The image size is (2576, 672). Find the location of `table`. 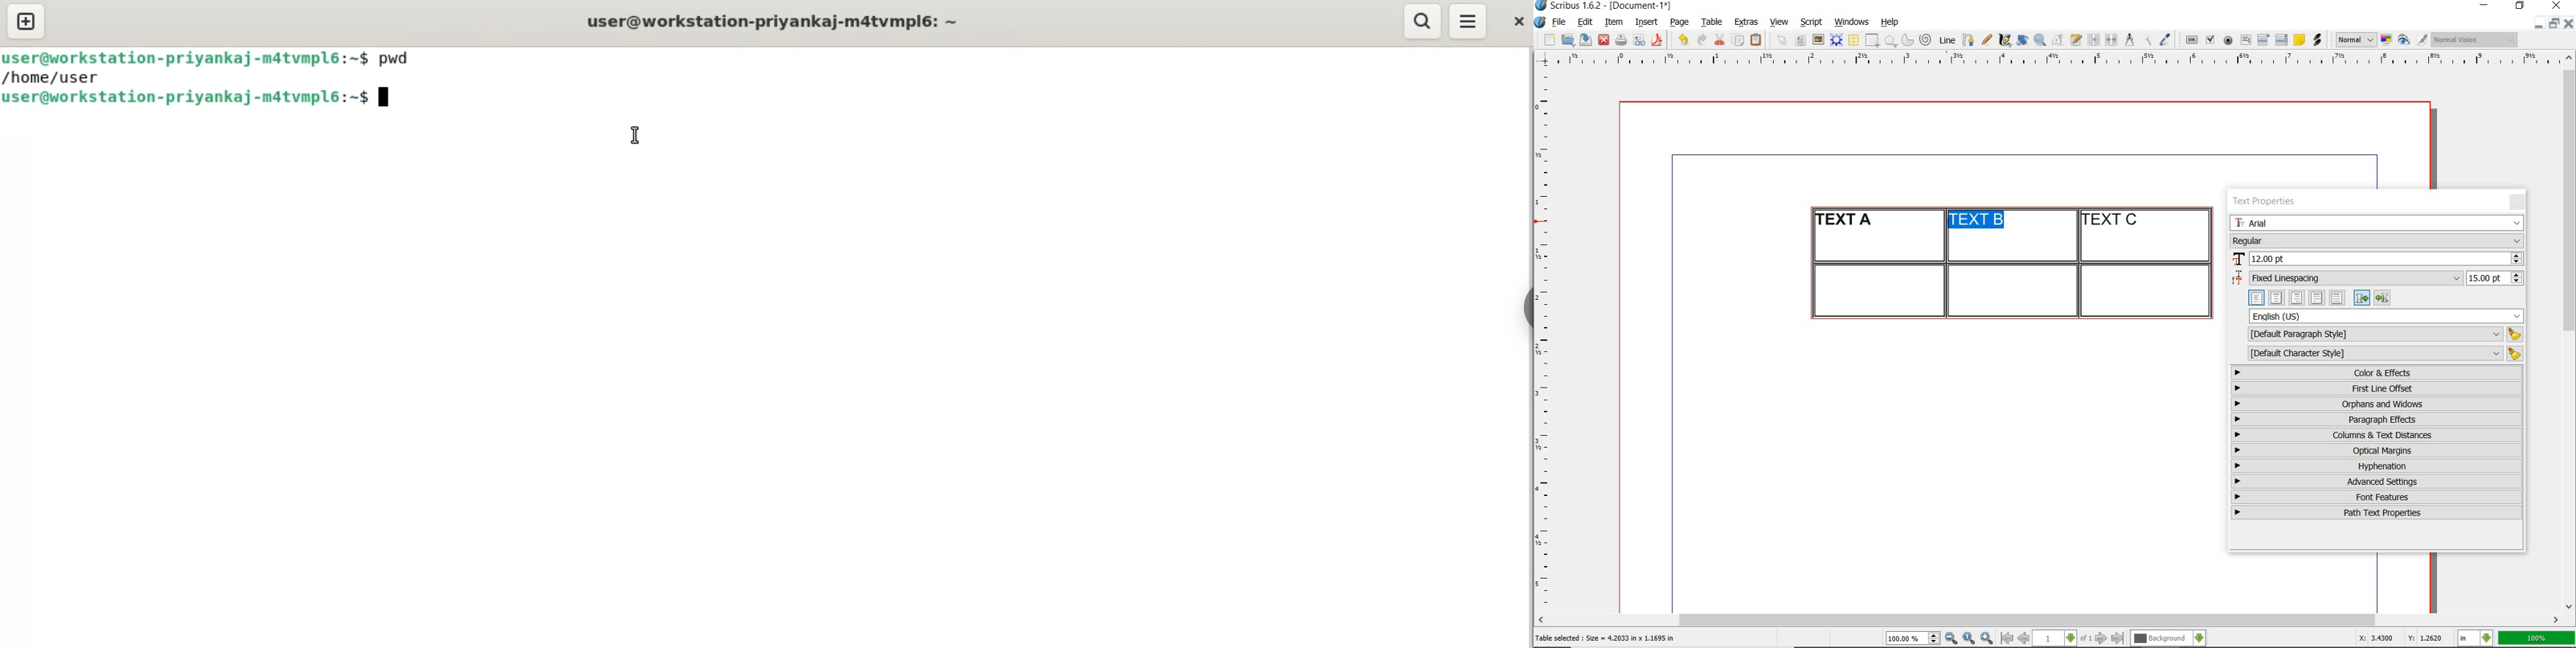

table is located at coordinates (1712, 22).